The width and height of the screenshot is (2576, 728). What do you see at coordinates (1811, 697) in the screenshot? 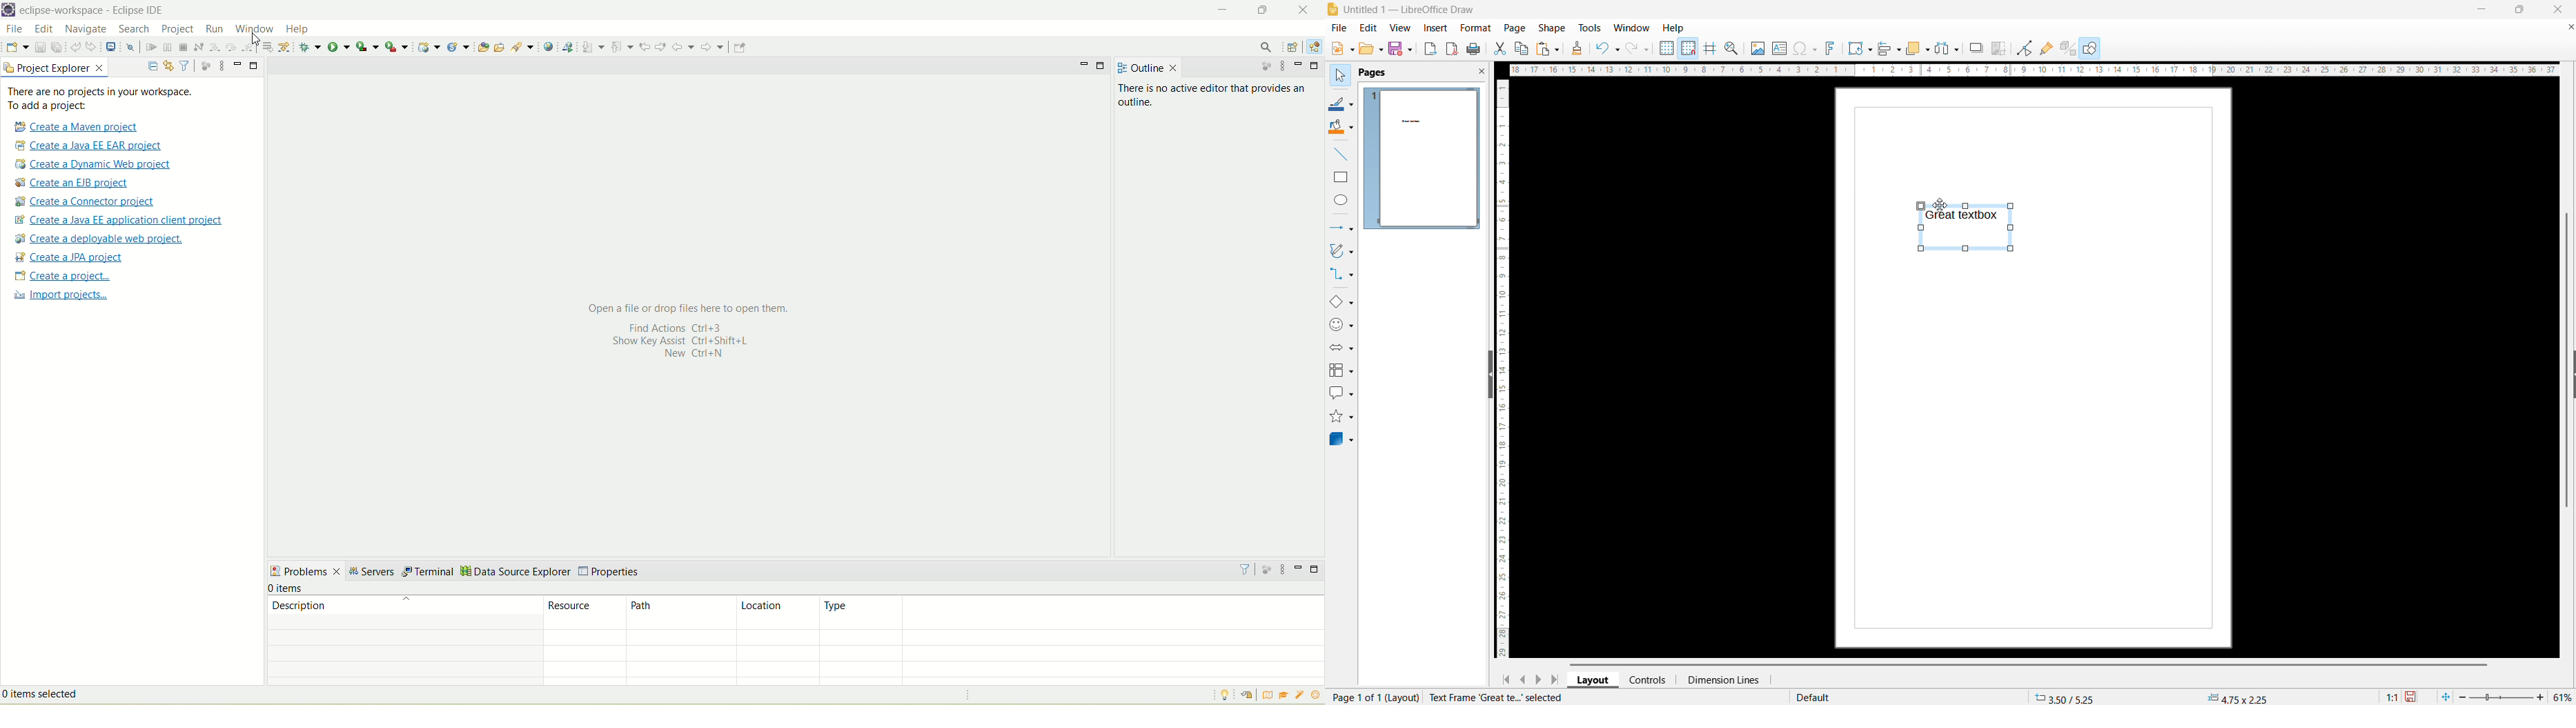
I see `default page style` at bounding box center [1811, 697].